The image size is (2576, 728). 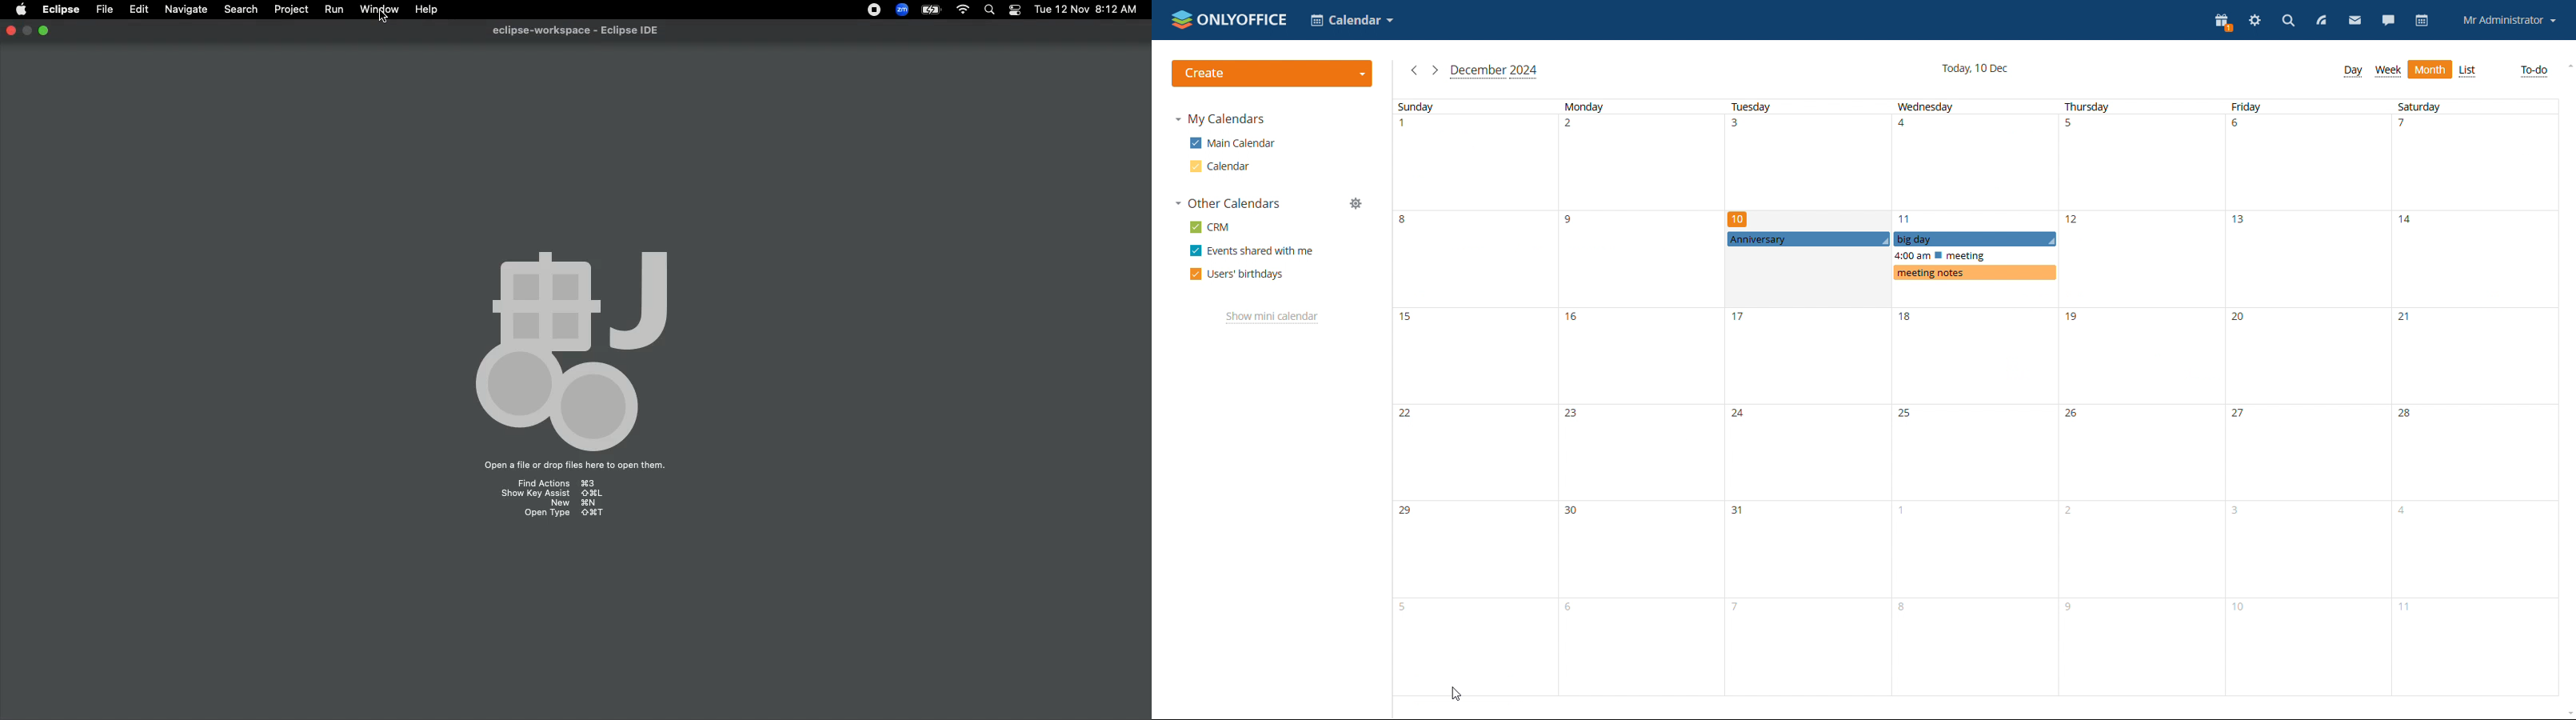 What do you see at coordinates (581, 30) in the screenshot?
I see `Eclipse IDE workspace` at bounding box center [581, 30].